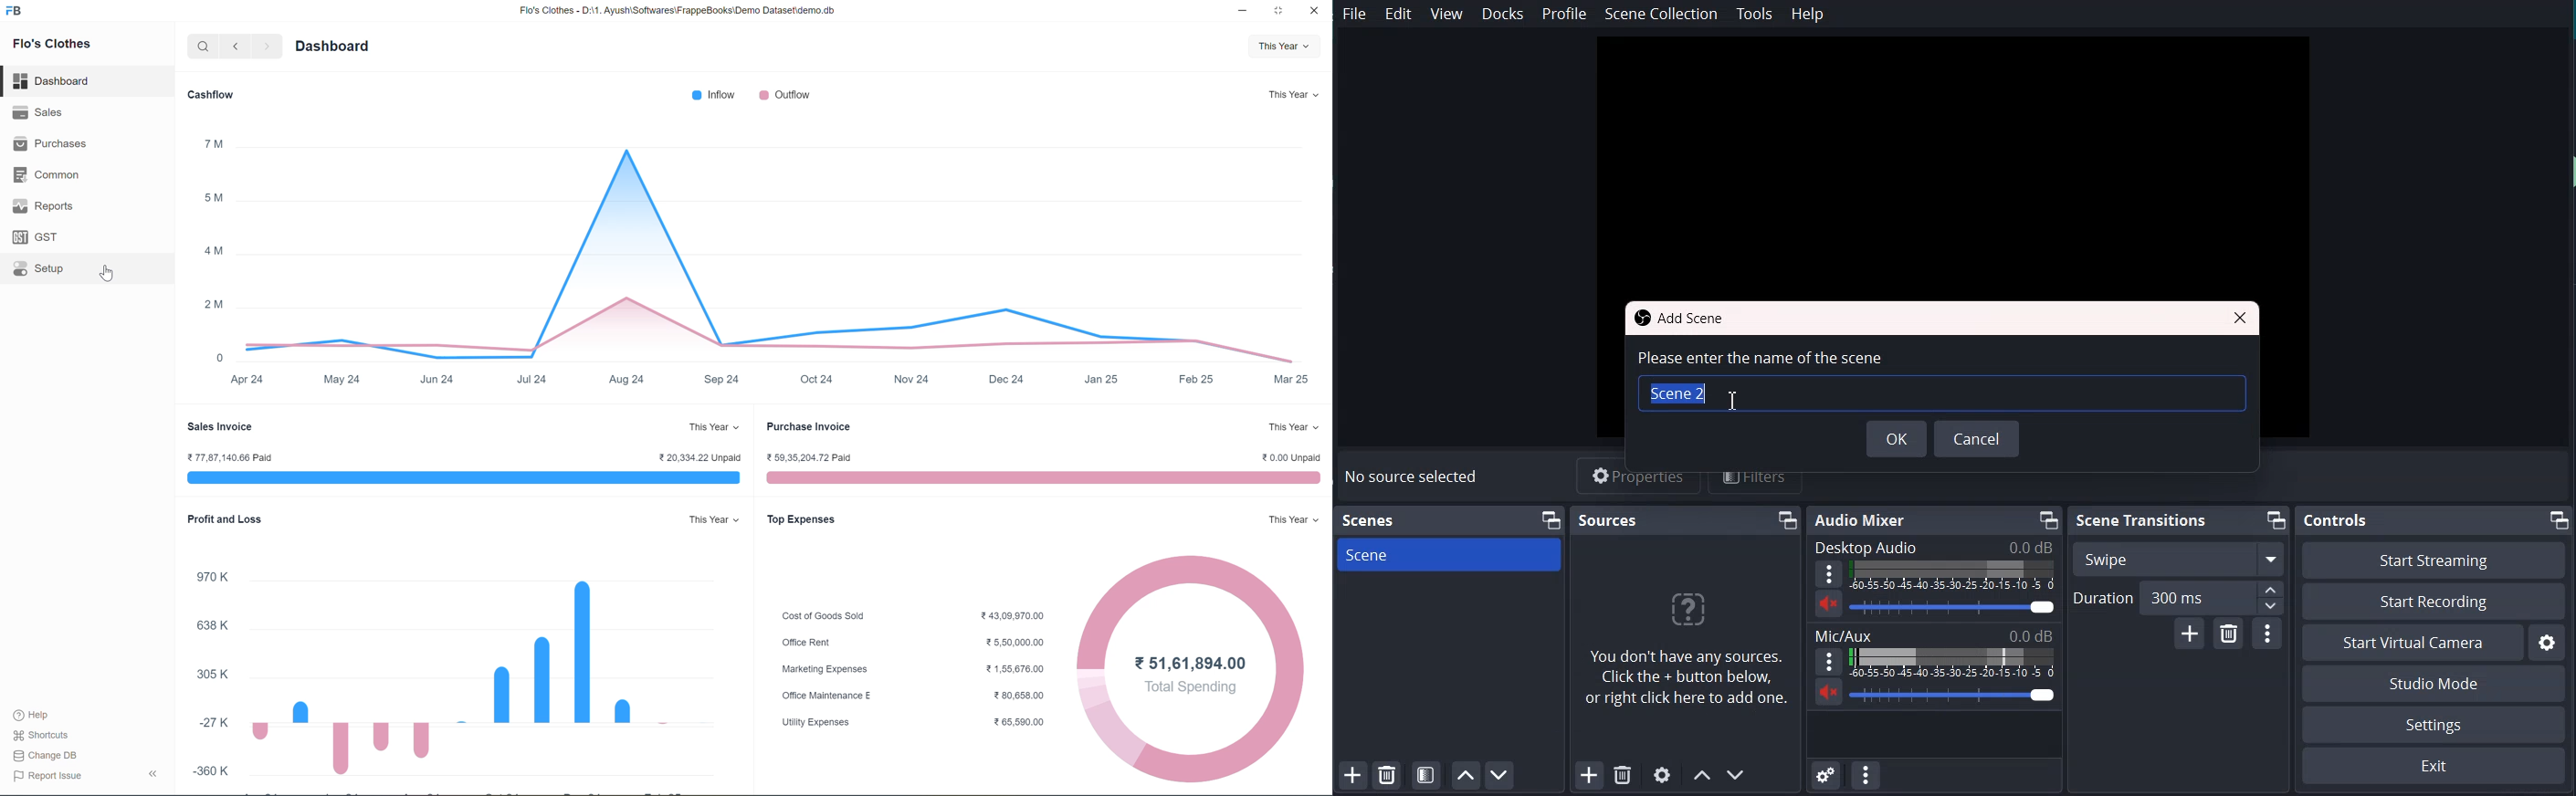 Image resolution: width=2576 pixels, height=812 pixels. I want to click on Setup, so click(39, 268).